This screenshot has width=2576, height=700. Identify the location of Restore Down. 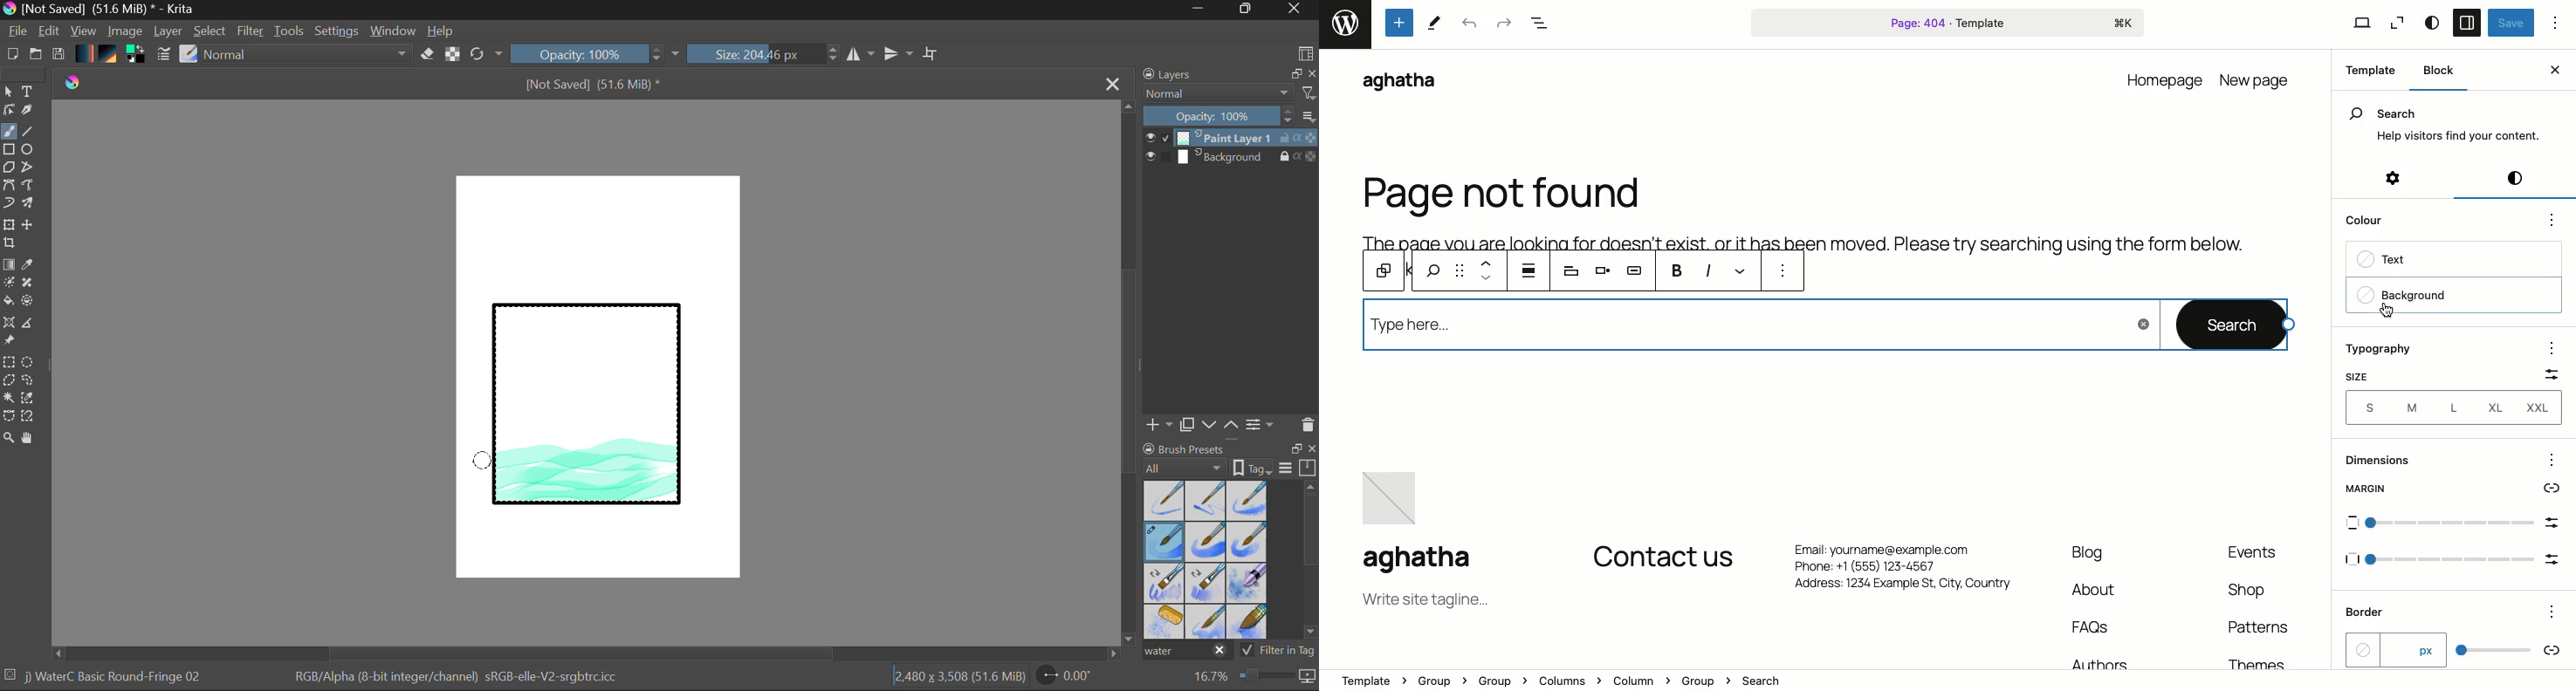
(1203, 10).